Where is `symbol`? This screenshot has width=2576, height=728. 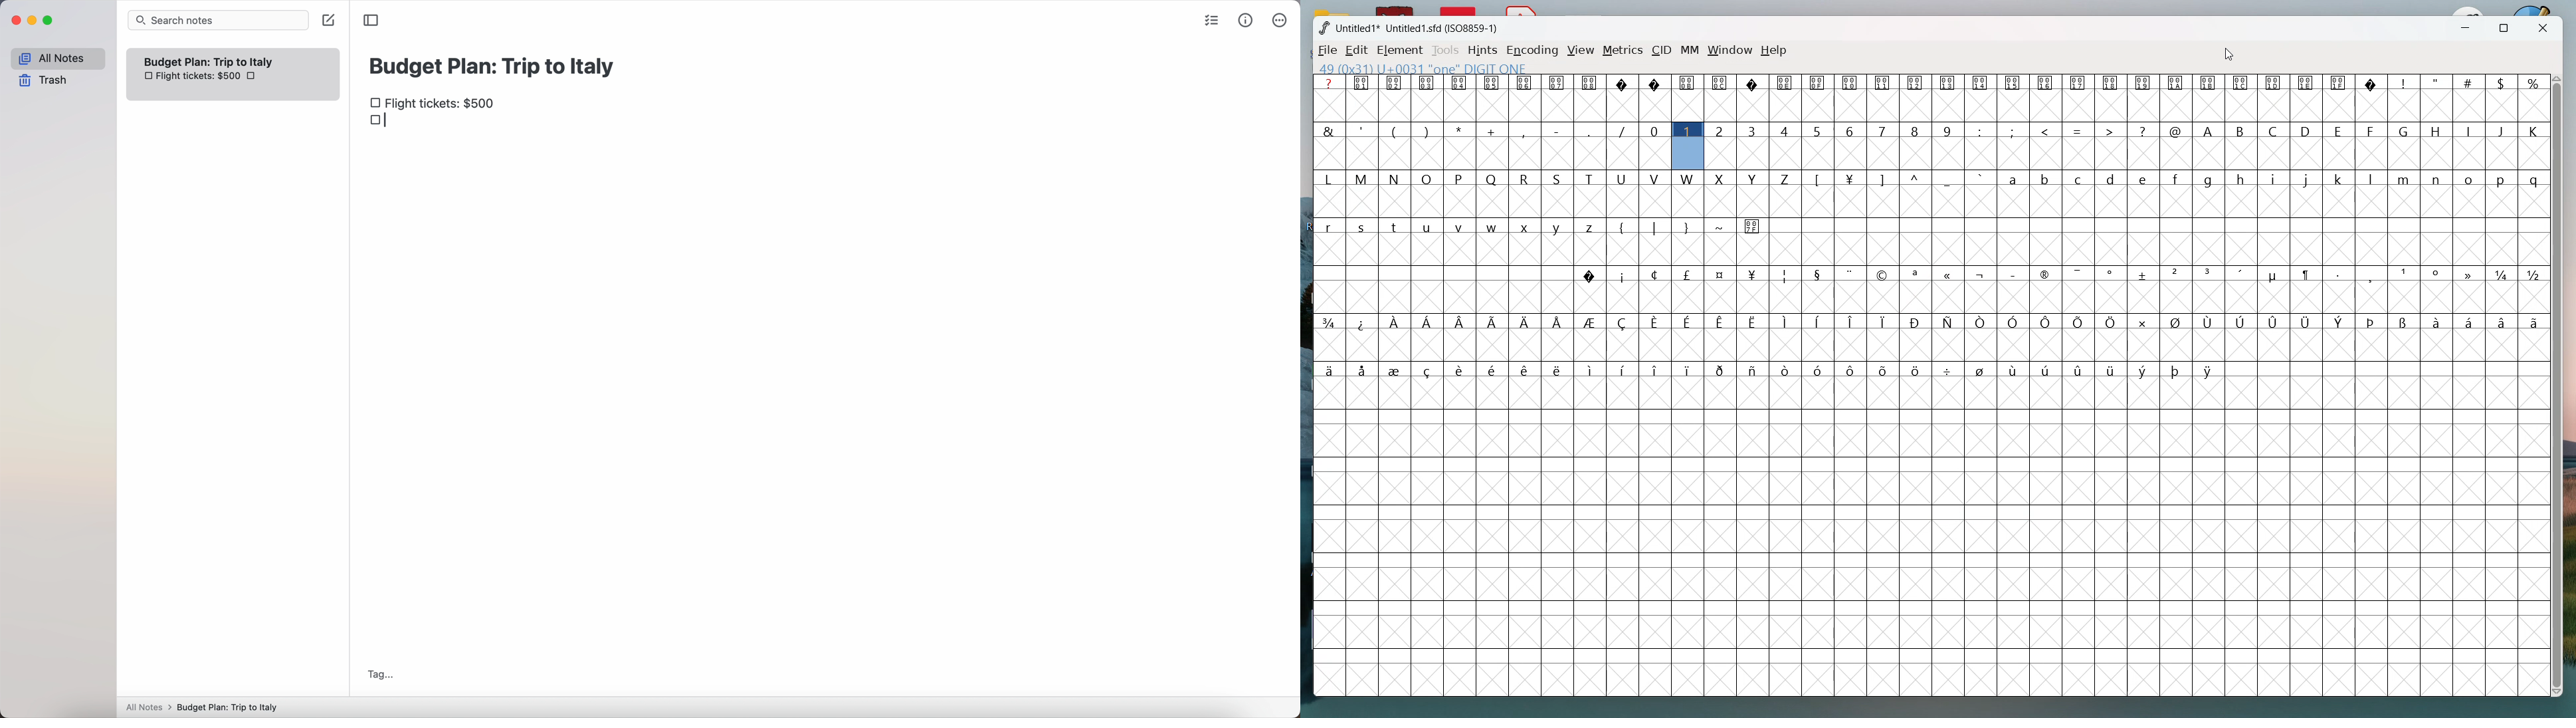
symbol is located at coordinates (1949, 274).